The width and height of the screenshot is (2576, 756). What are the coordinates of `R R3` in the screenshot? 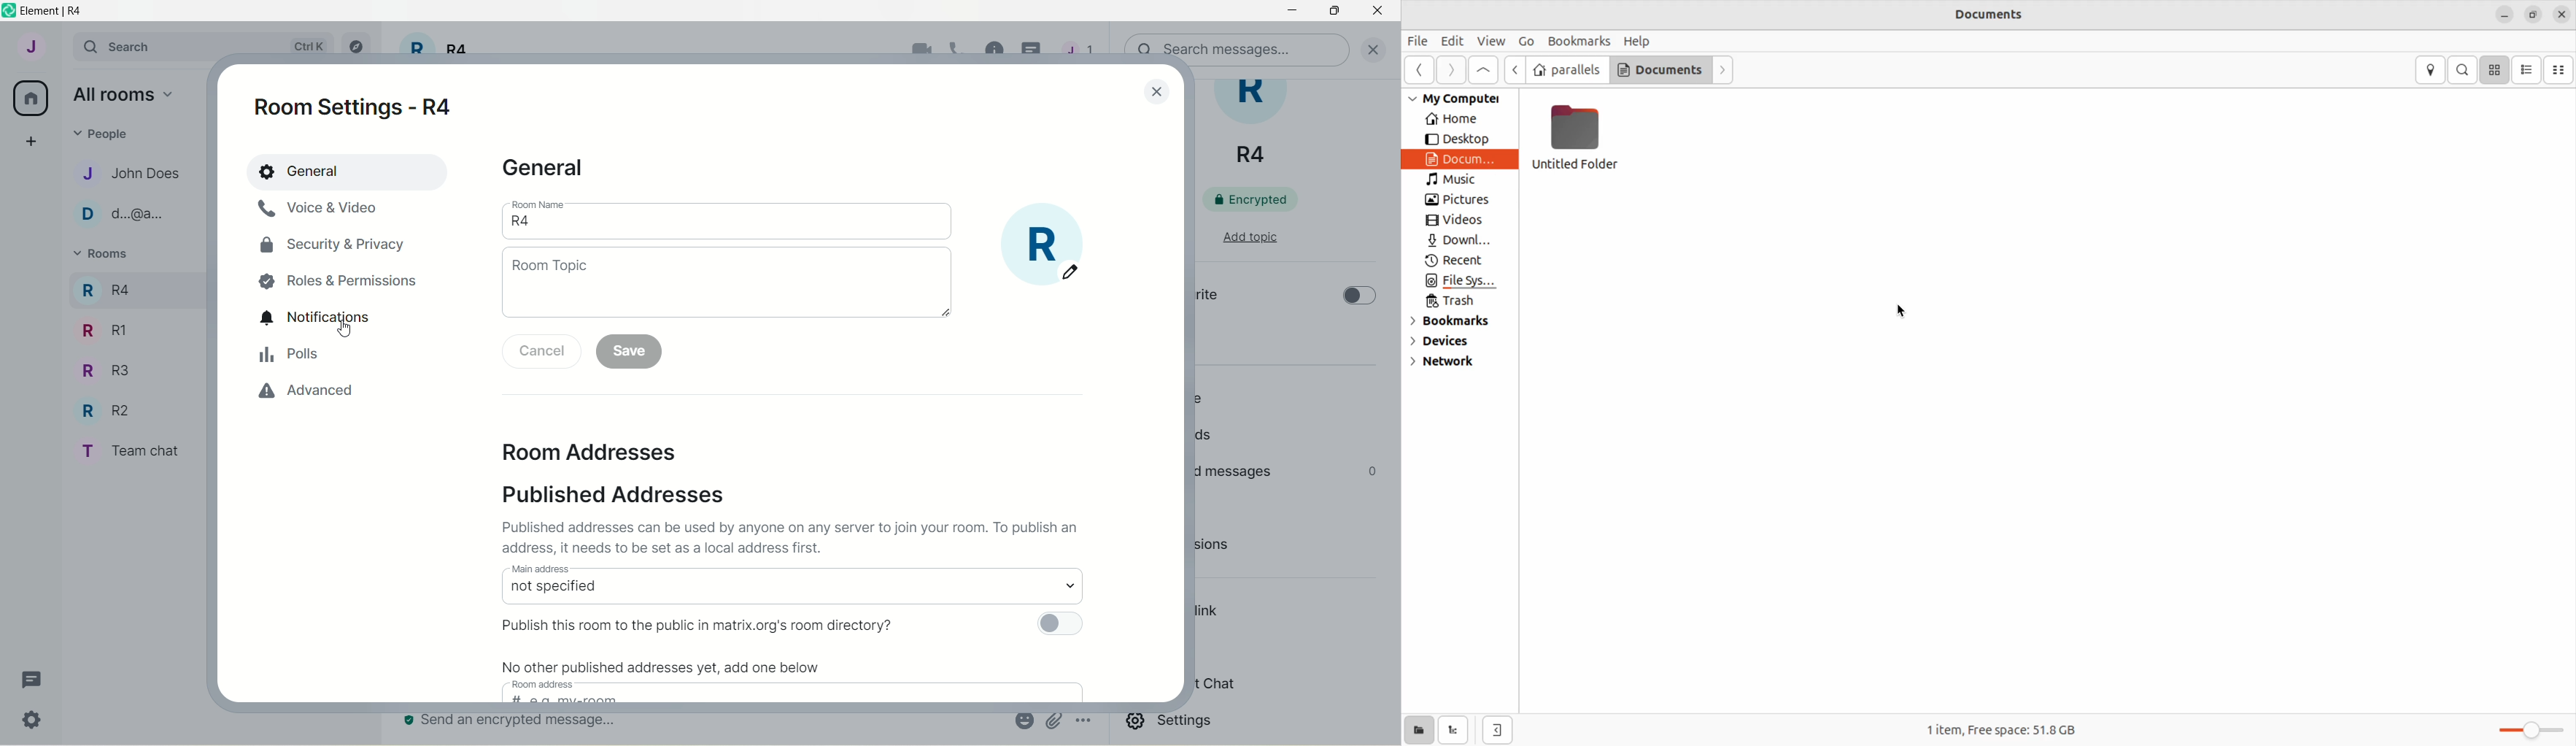 It's located at (101, 369).